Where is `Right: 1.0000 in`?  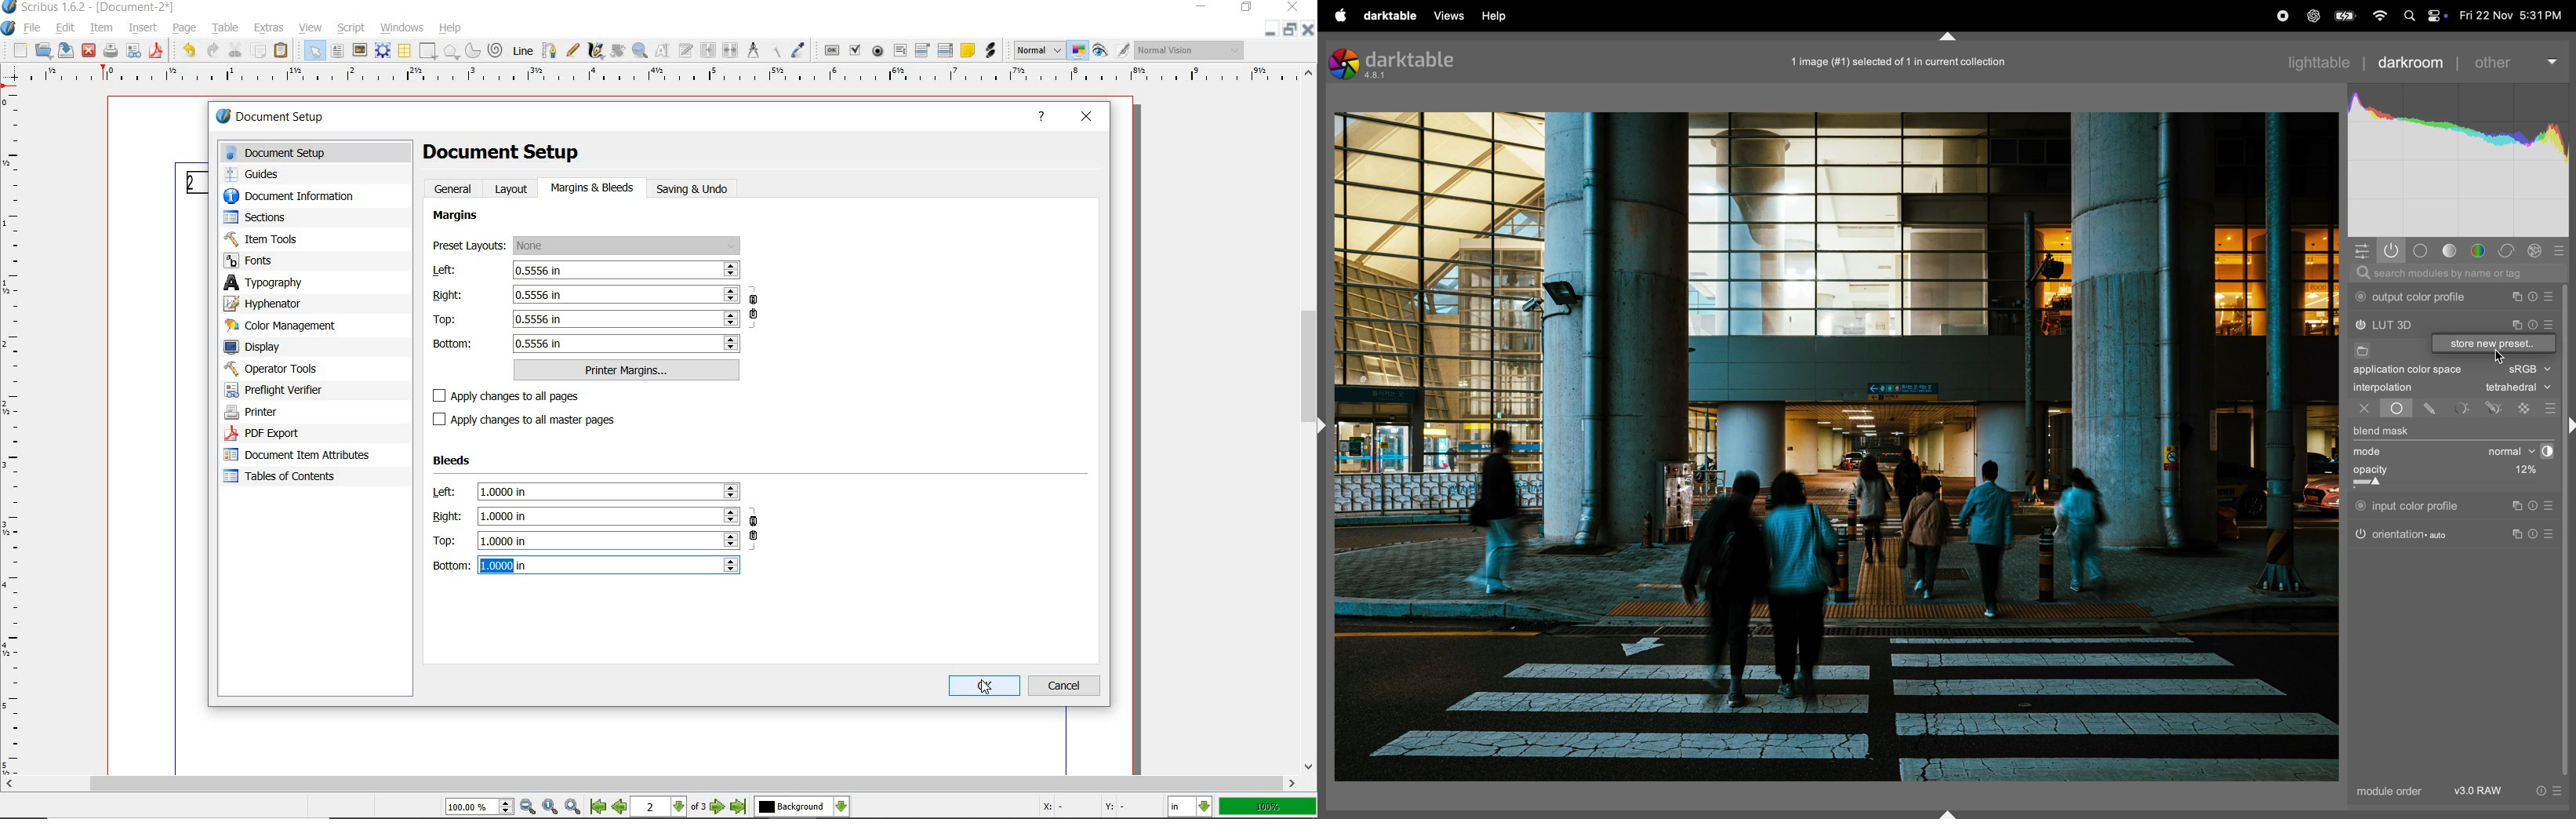
Right: 1.0000 in is located at coordinates (584, 516).